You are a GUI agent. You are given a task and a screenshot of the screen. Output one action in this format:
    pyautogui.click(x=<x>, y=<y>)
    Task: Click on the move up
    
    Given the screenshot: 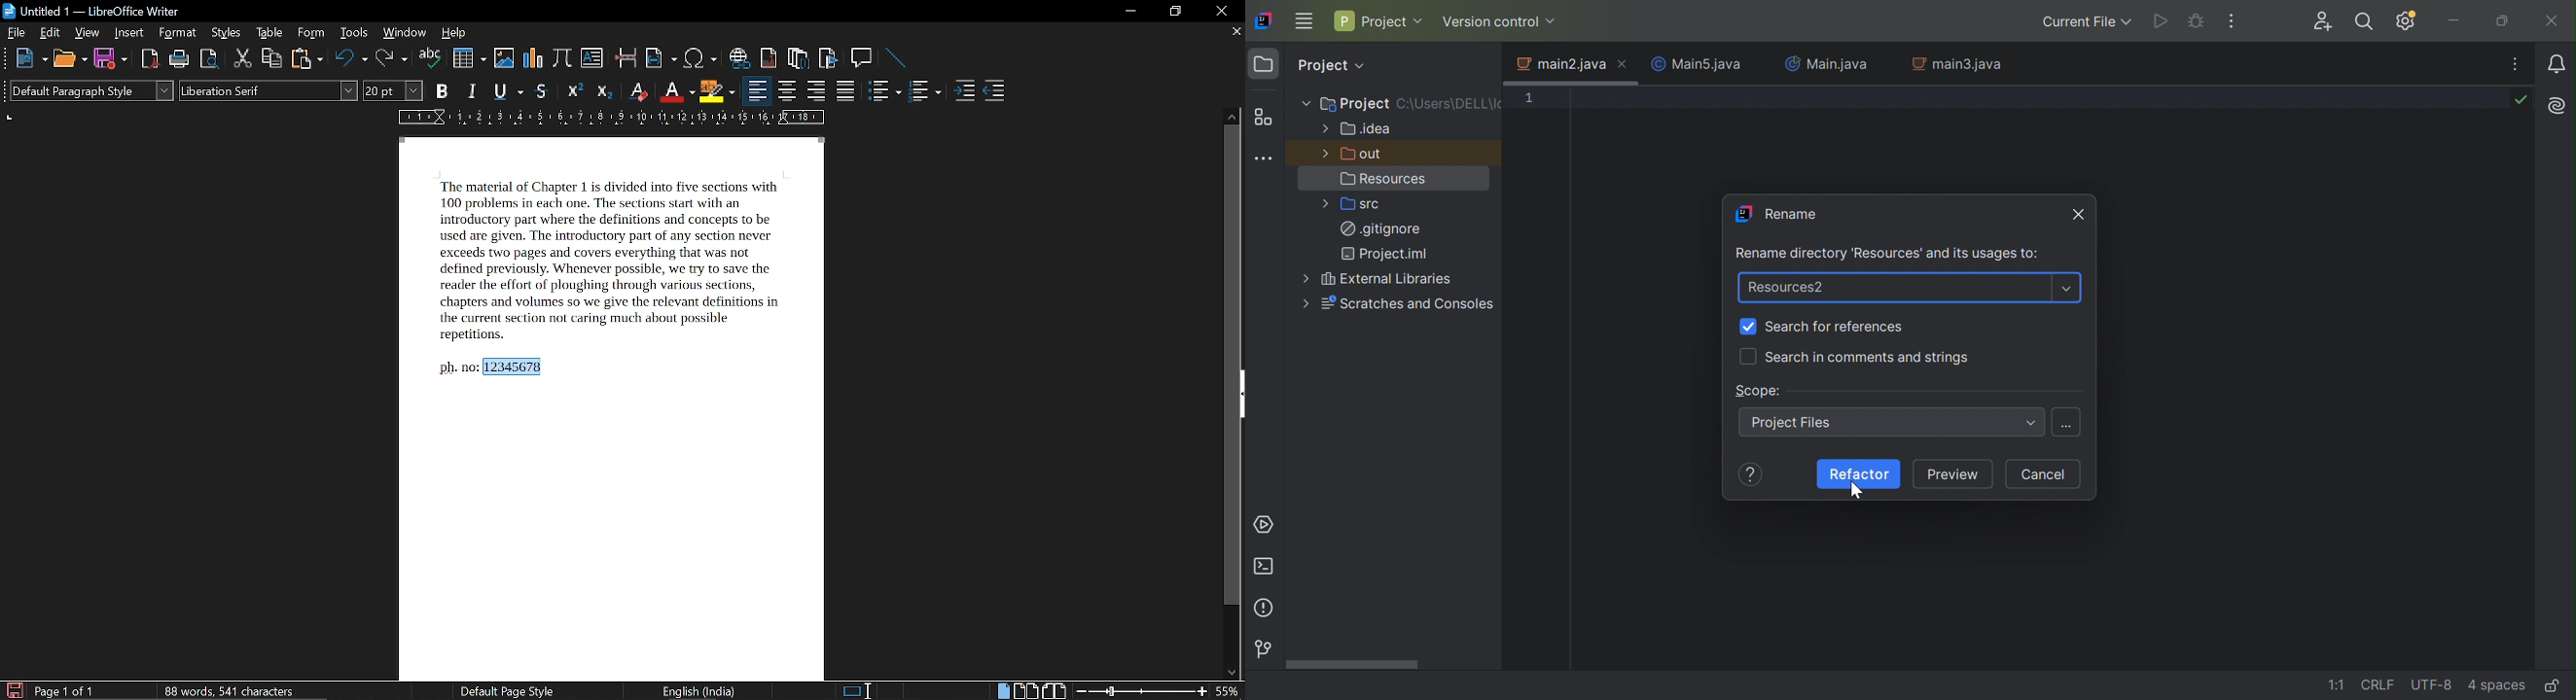 What is the action you would take?
    pyautogui.click(x=1231, y=116)
    